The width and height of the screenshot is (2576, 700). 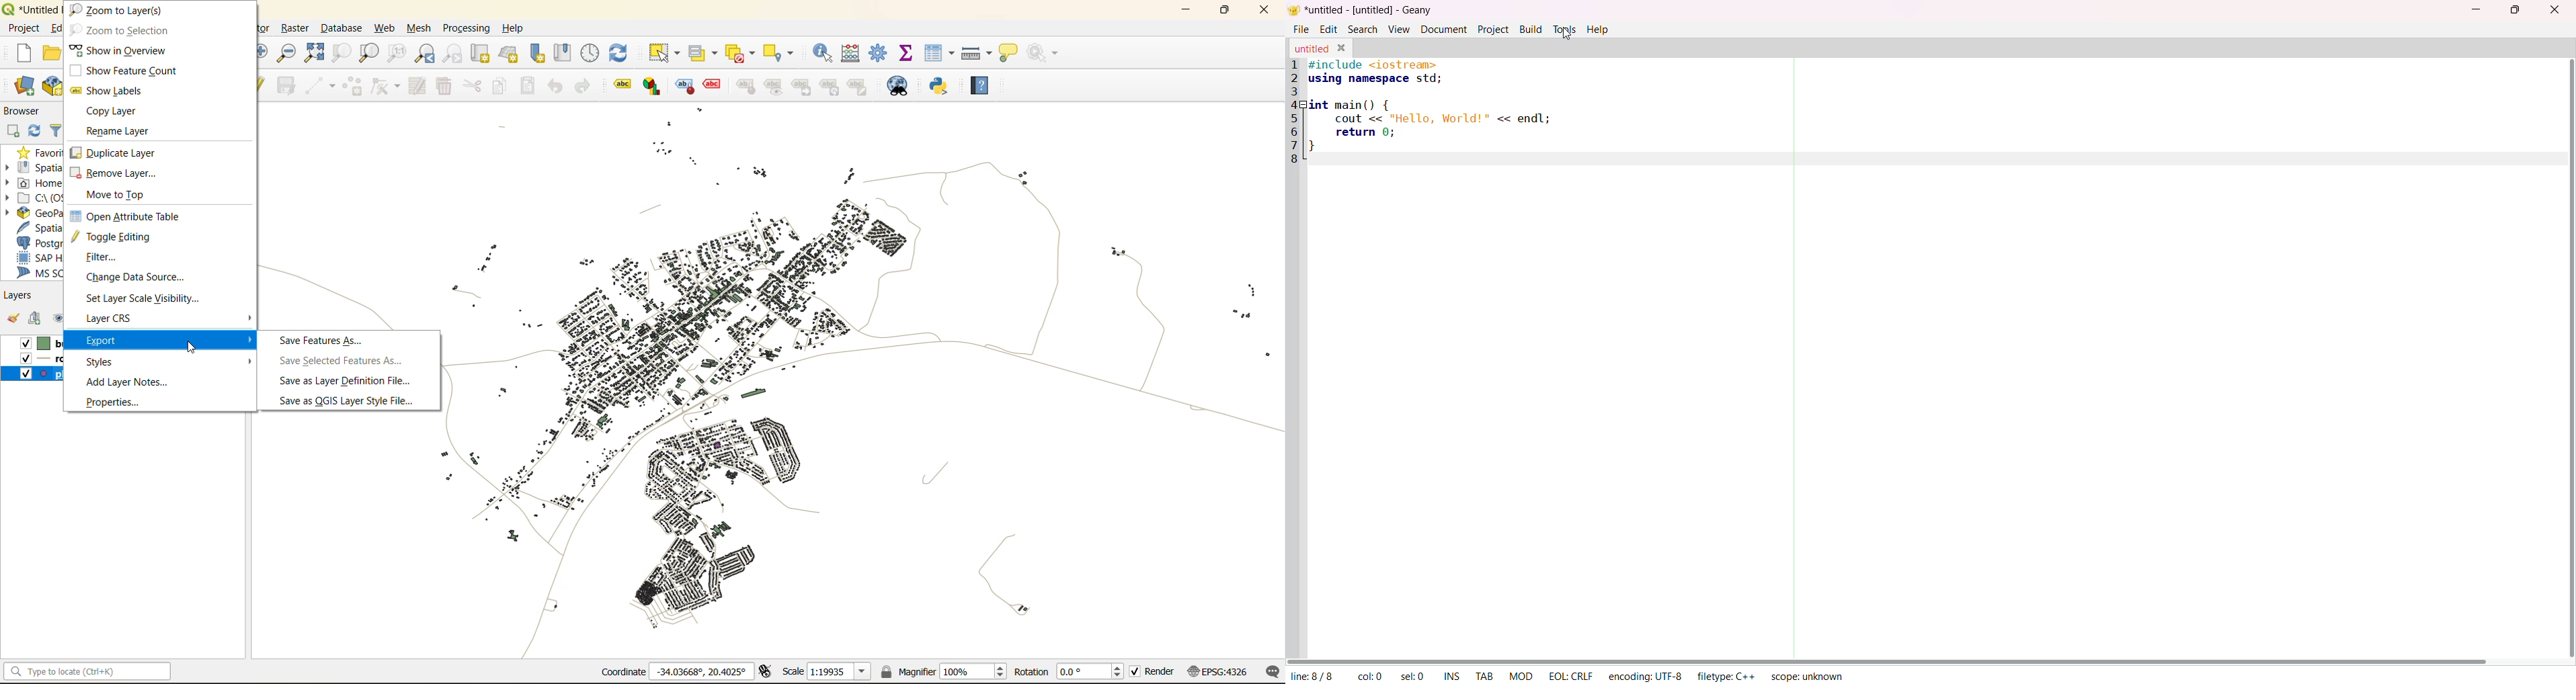 What do you see at coordinates (2517, 11) in the screenshot?
I see `maximize` at bounding box center [2517, 11].